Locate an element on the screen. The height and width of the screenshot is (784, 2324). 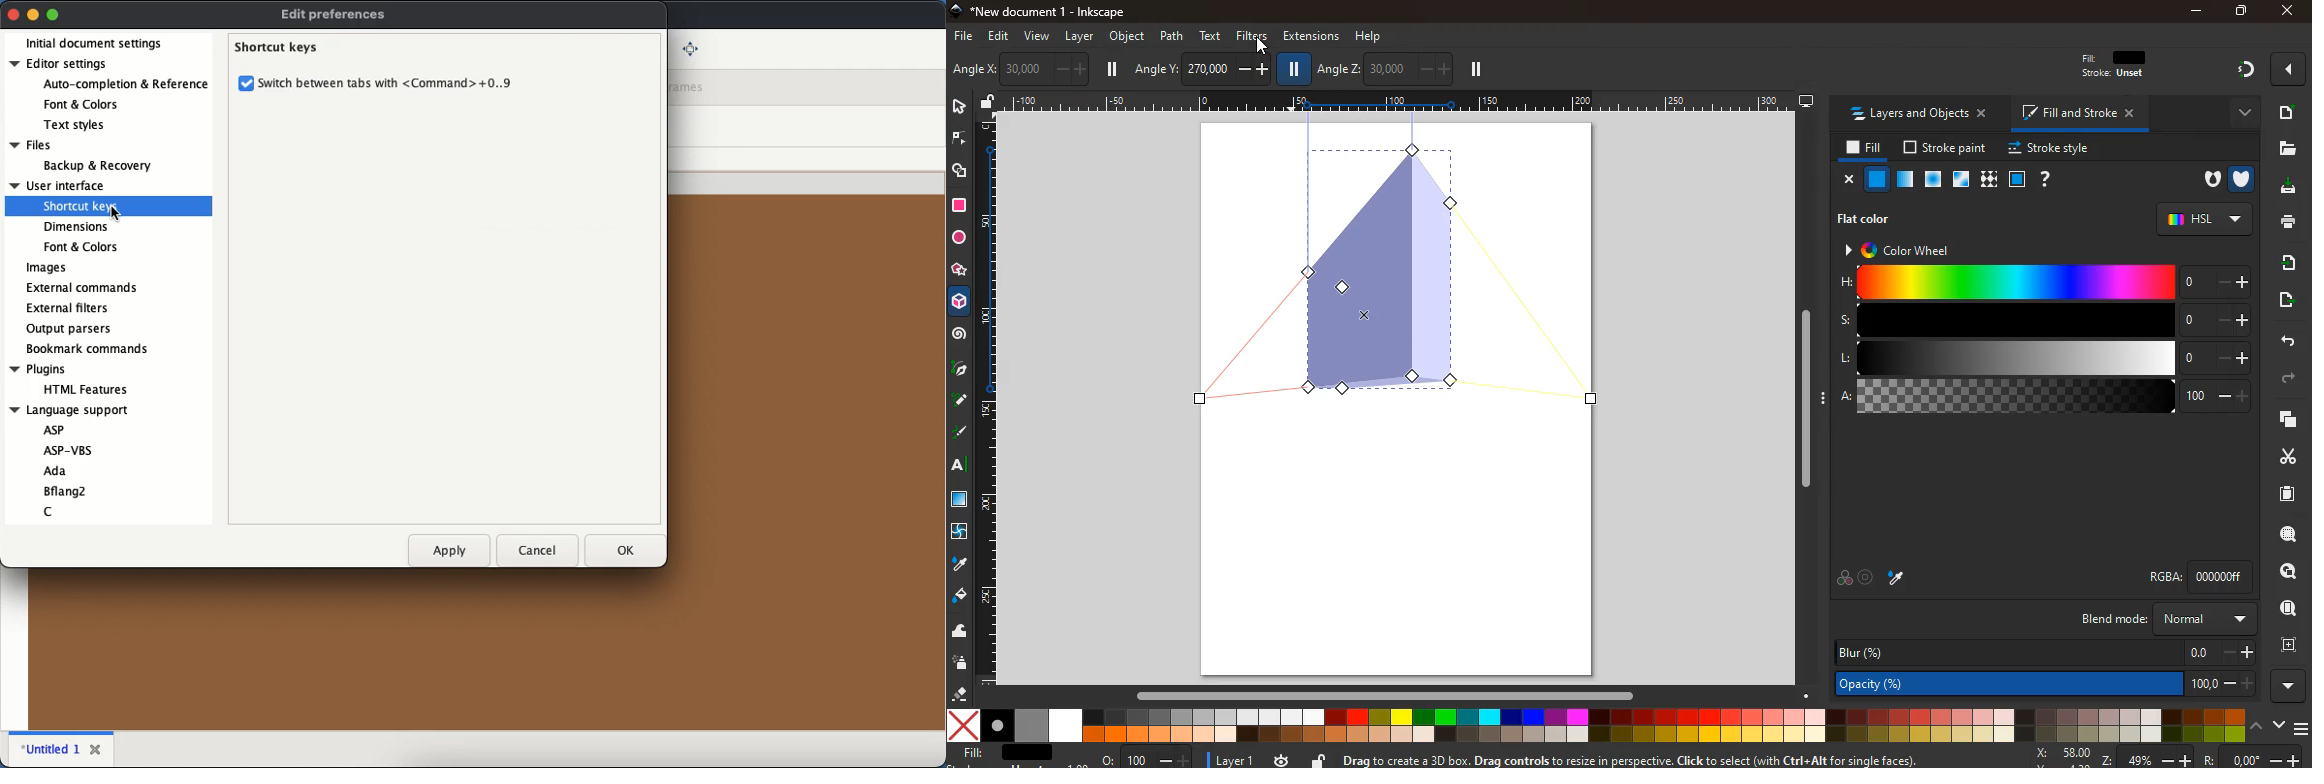
a is located at coordinates (2044, 399).